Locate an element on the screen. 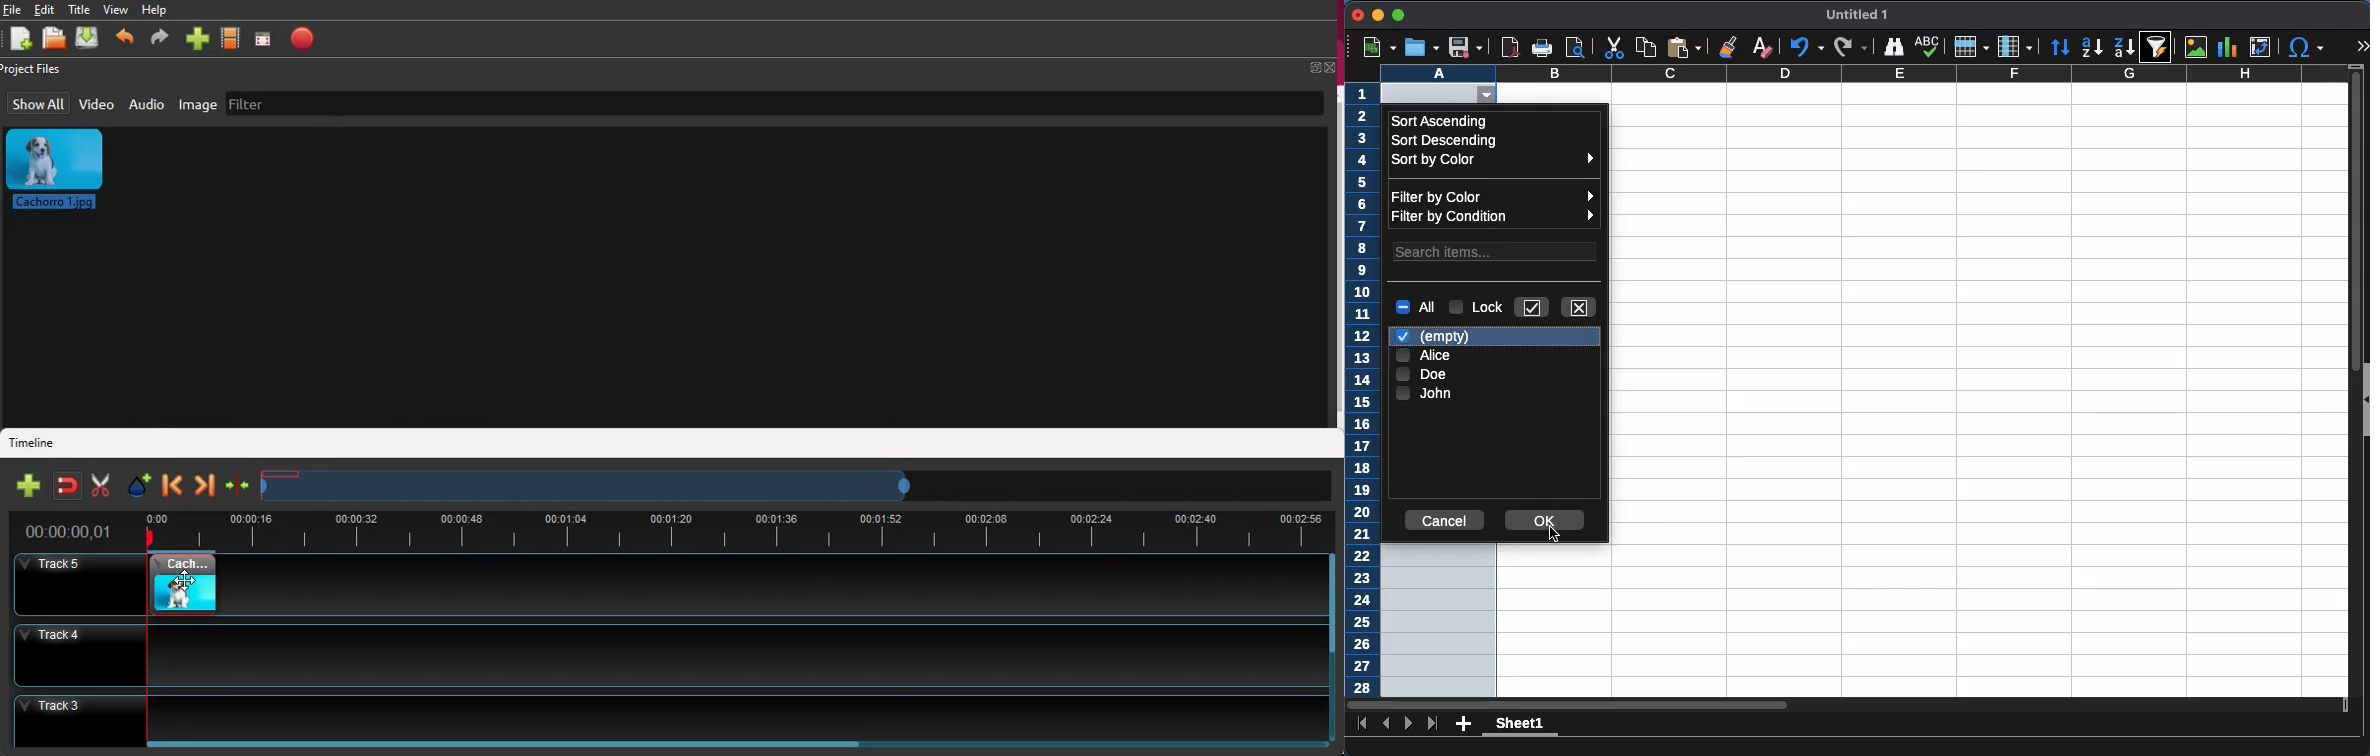 The height and width of the screenshot is (756, 2380). filter by condition is located at coordinates (1495, 216).